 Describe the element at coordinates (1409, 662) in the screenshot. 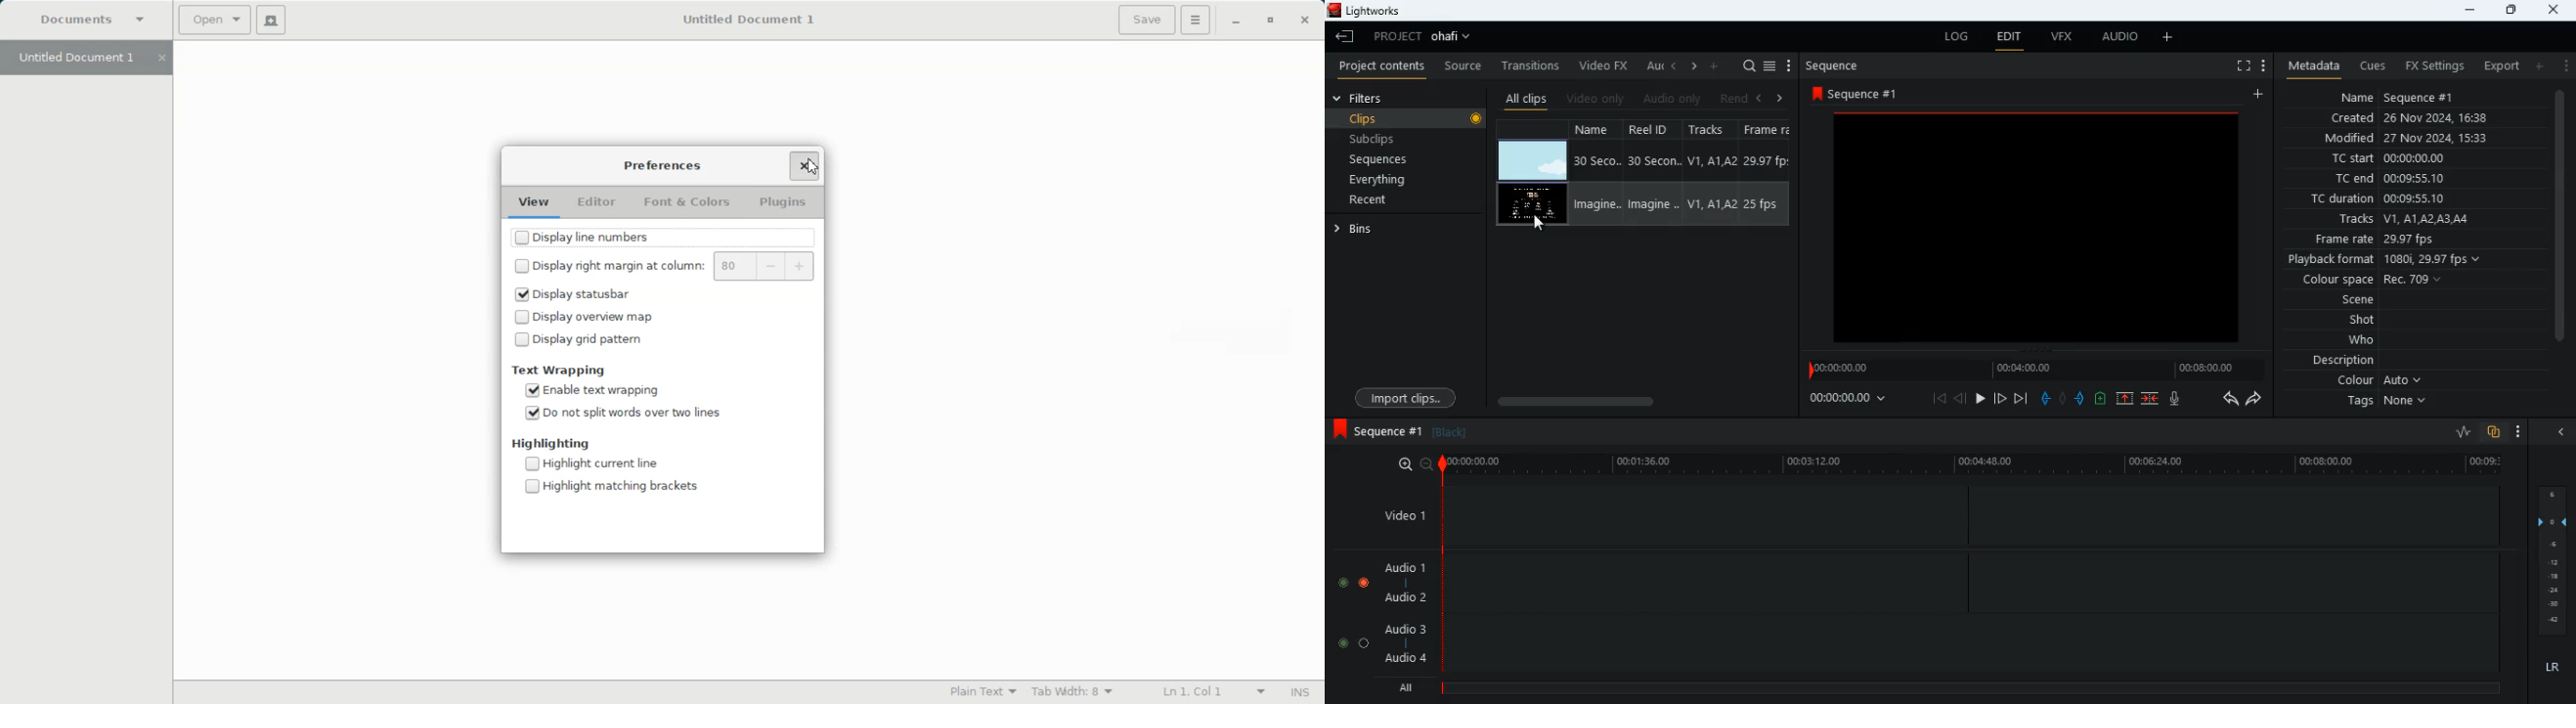

I see `audio 4` at that location.